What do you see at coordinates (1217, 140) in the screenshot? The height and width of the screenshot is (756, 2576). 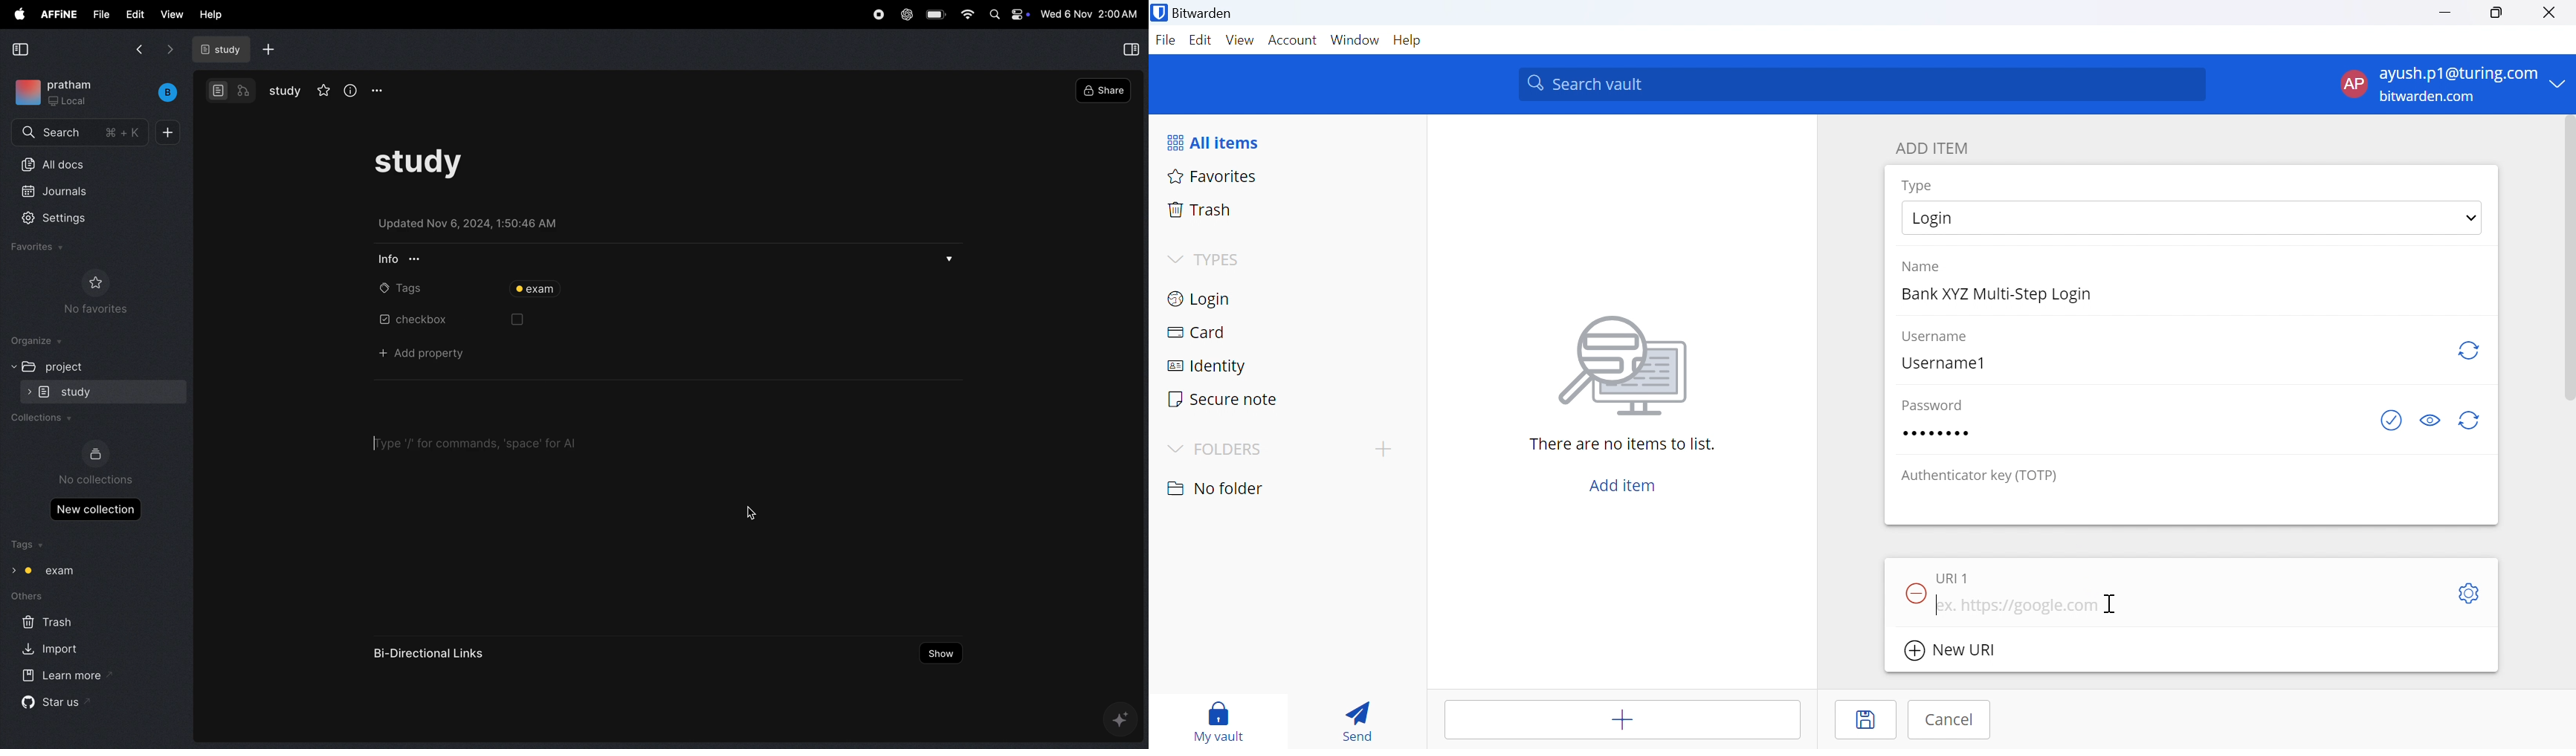 I see `All items` at bounding box center [1217, 140].